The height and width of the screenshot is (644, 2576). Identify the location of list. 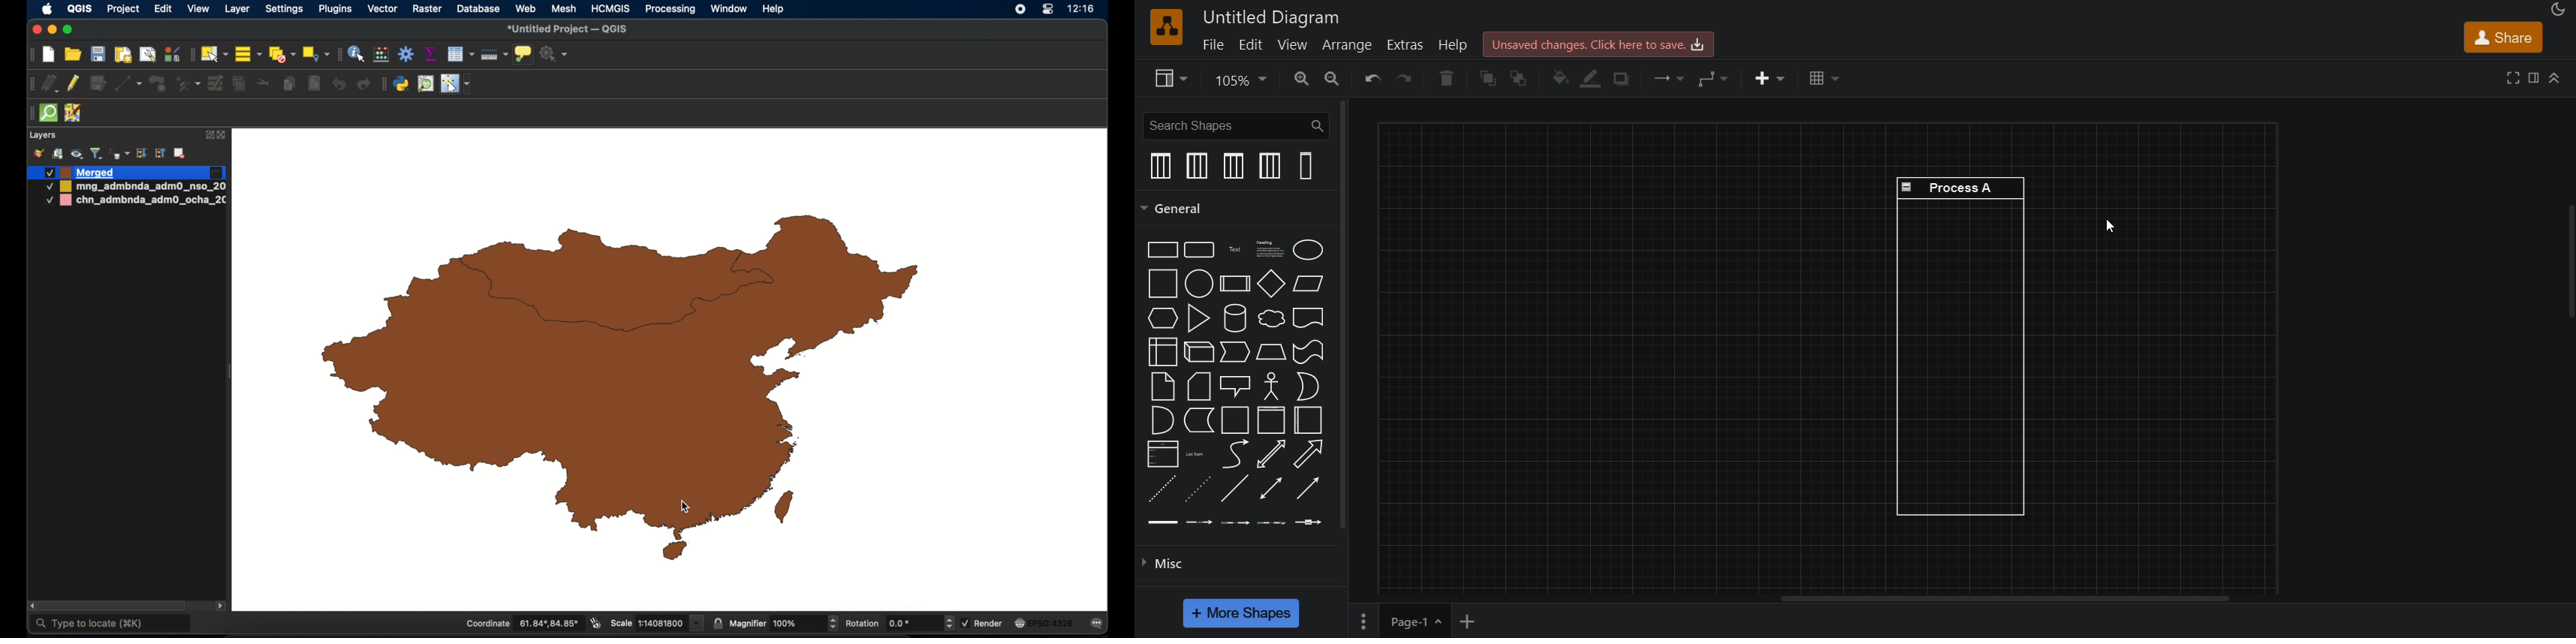
(1160, 454).